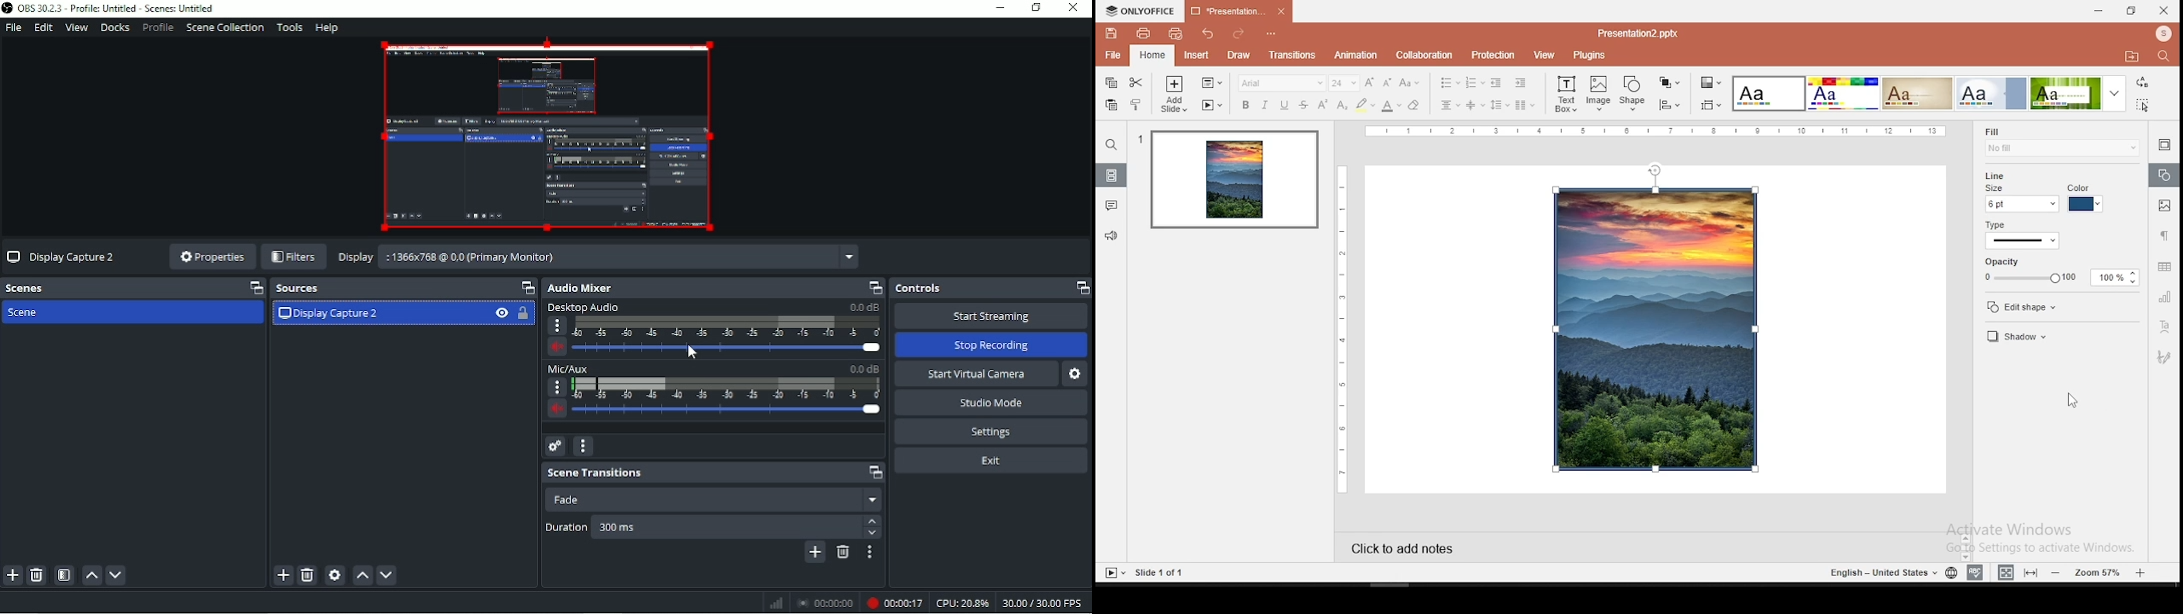 Image resolution: width=2184 pixels, height=616 pixels. I want to click on zoom in, so click(2143, 573).